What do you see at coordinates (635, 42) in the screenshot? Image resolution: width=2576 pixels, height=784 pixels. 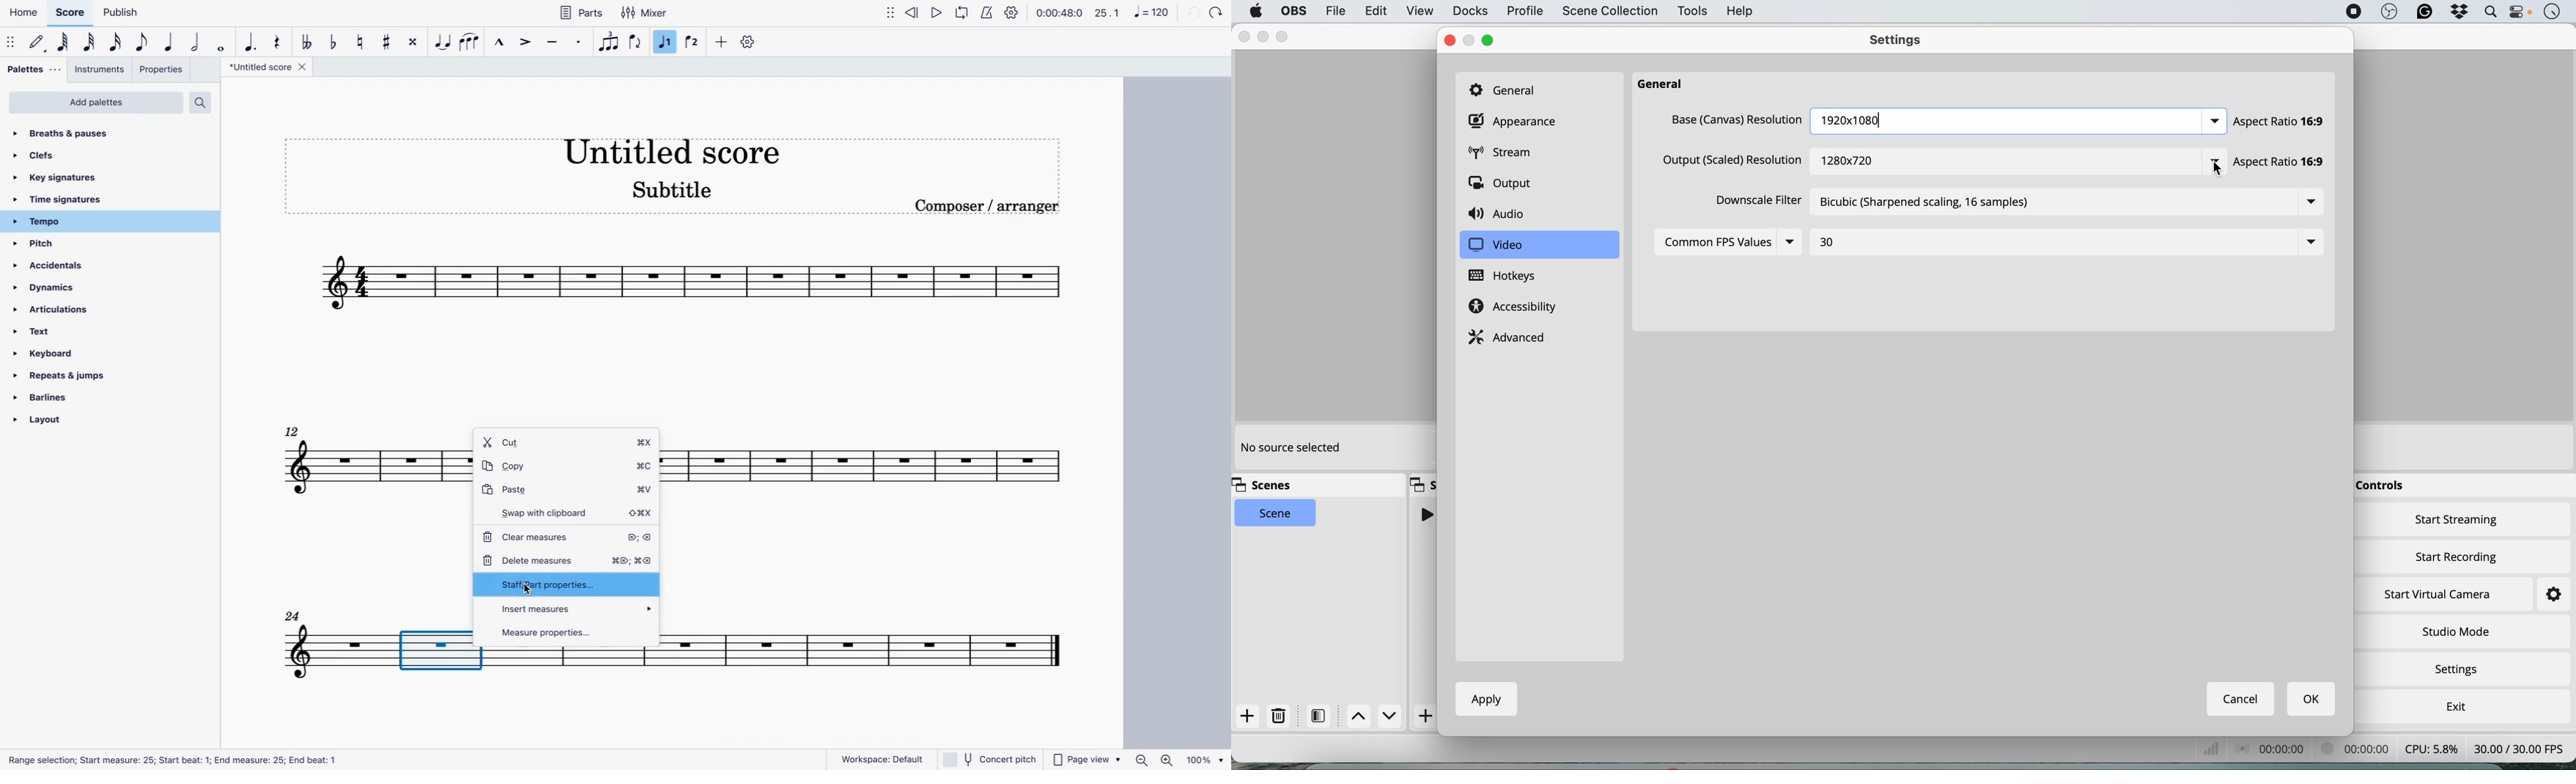 I see `flip direction` at bounding box center [635, 42].